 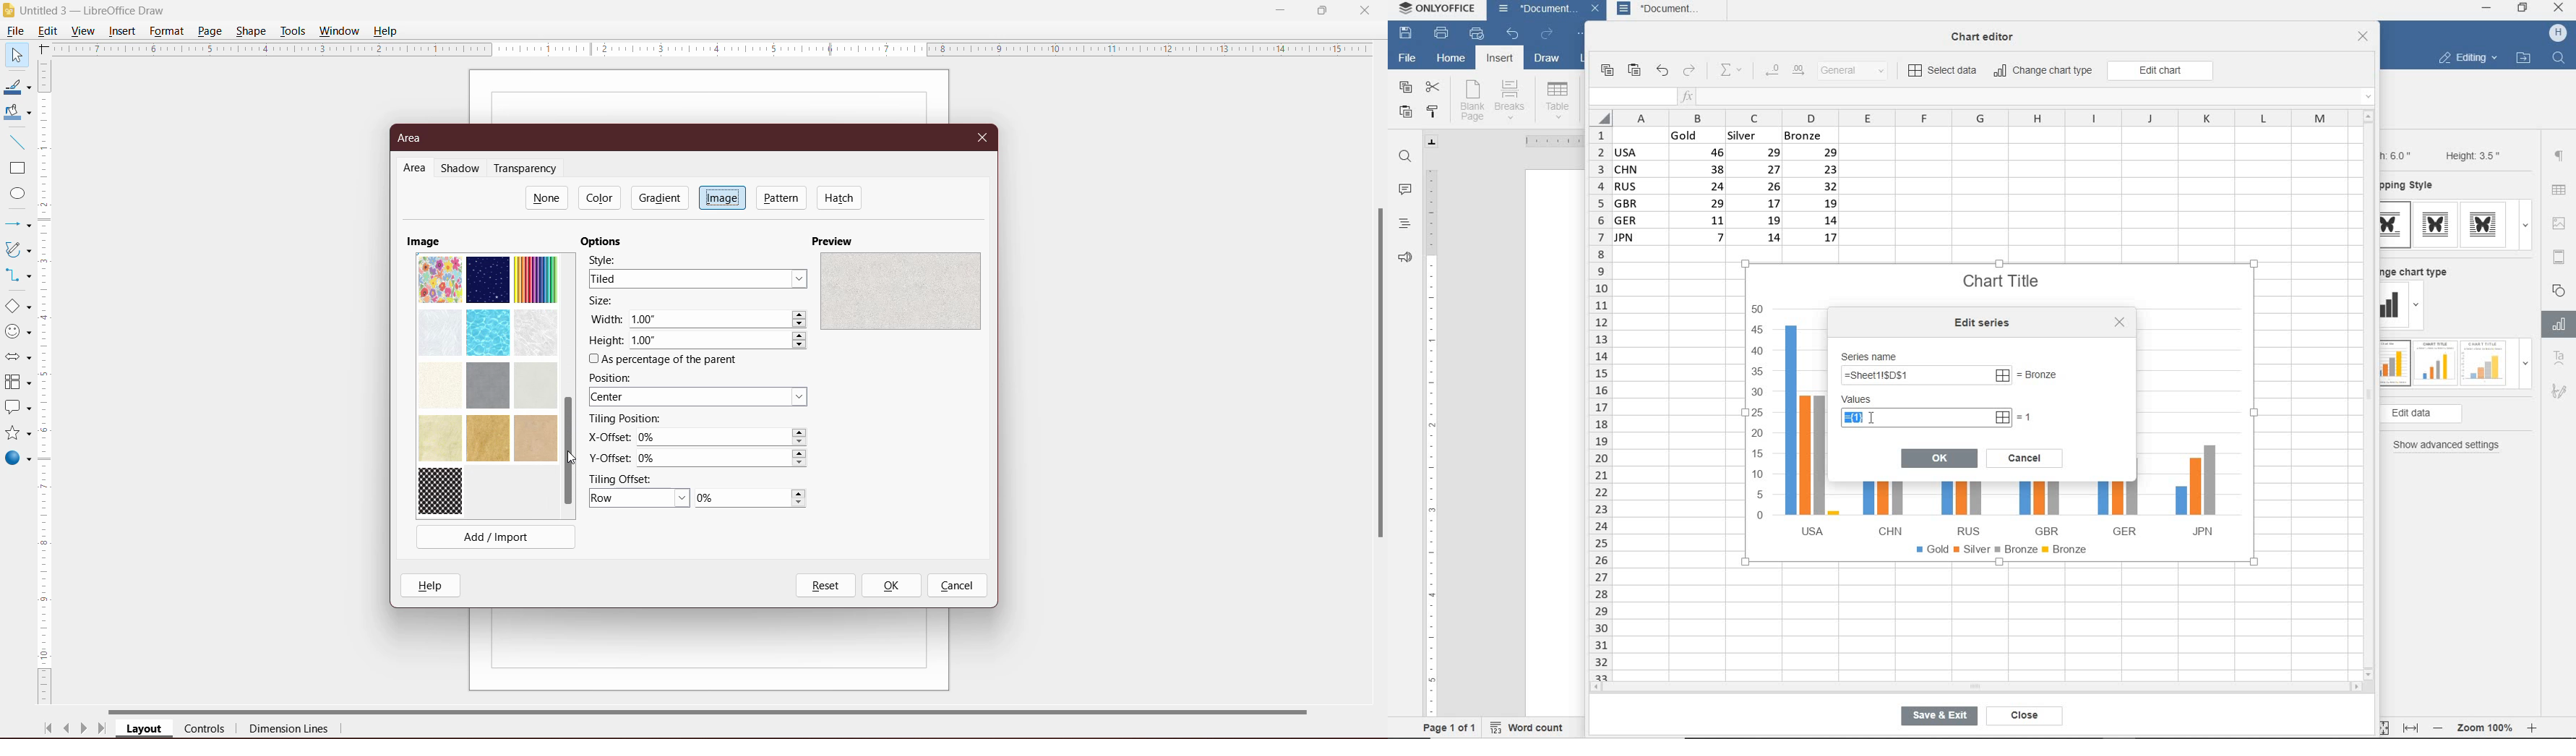 I want to click on Rectangle, so click(x=16, y=168).